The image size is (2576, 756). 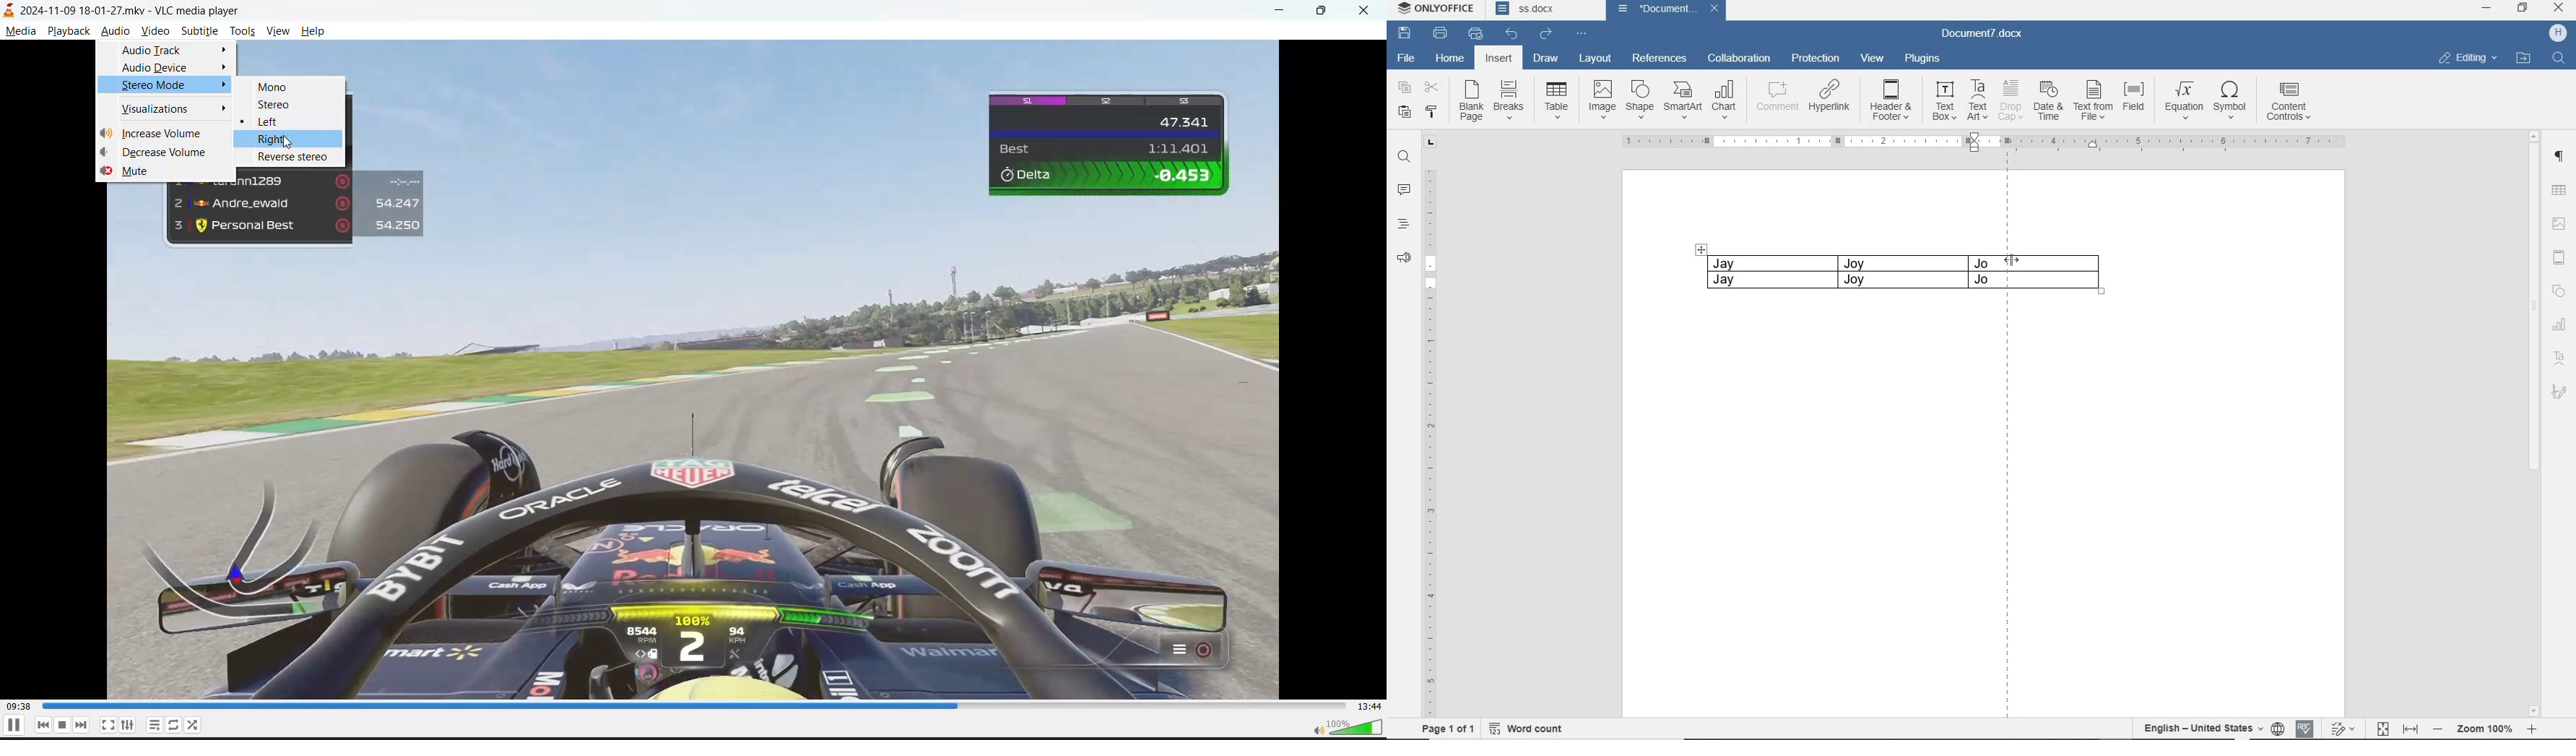 I want to click on HOME, so click(x=1451, y=57).